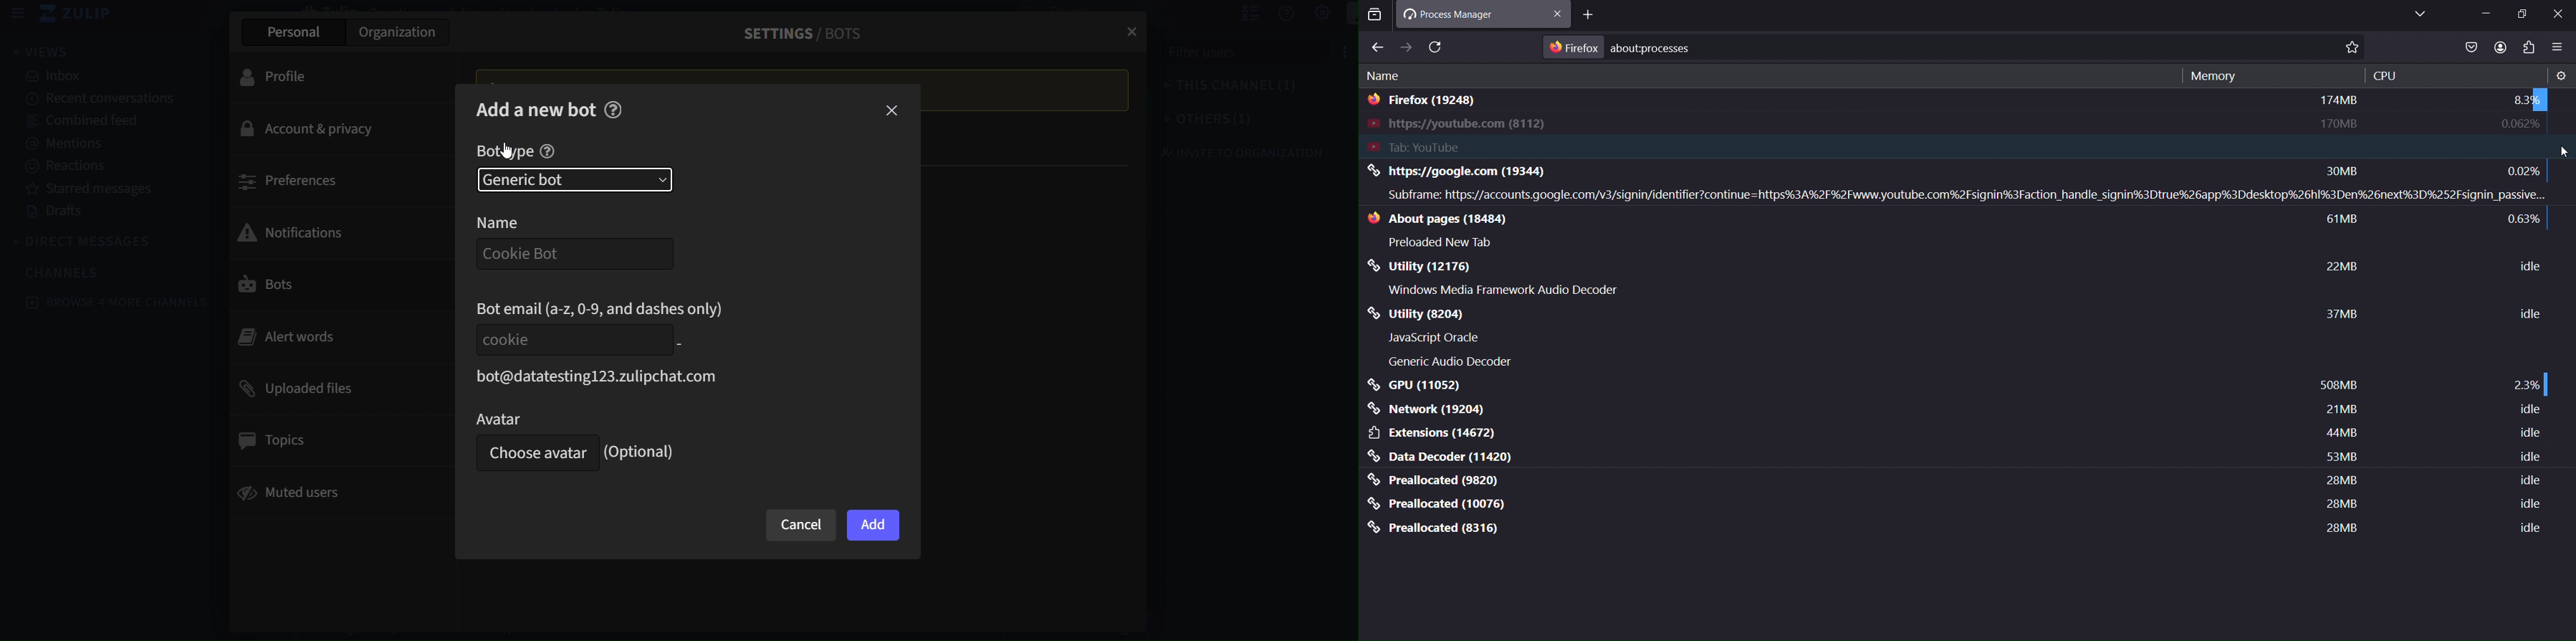  Describe the element at coordinates (2521, 171) in the screenshot. I see `0.02%` at that location.